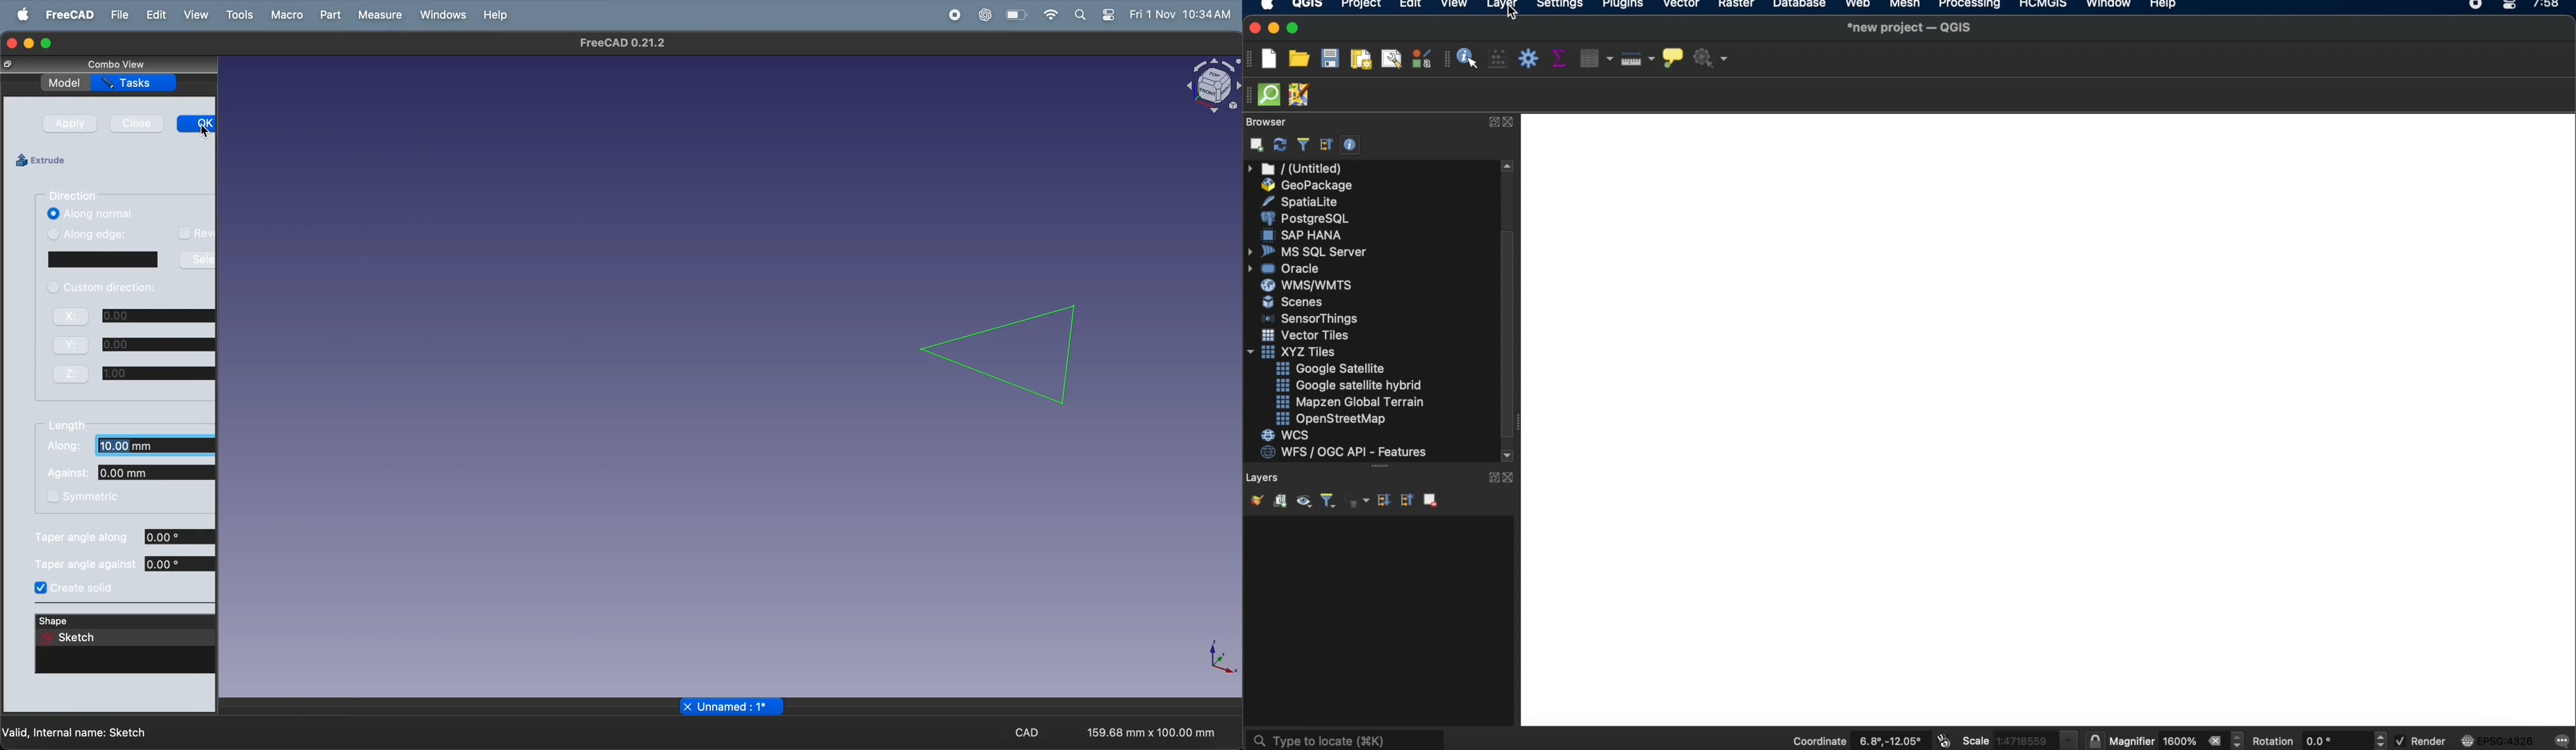  Describe the element at coordinates (75, 637) in the screenshot. I see `selected shape sketch` at that location.